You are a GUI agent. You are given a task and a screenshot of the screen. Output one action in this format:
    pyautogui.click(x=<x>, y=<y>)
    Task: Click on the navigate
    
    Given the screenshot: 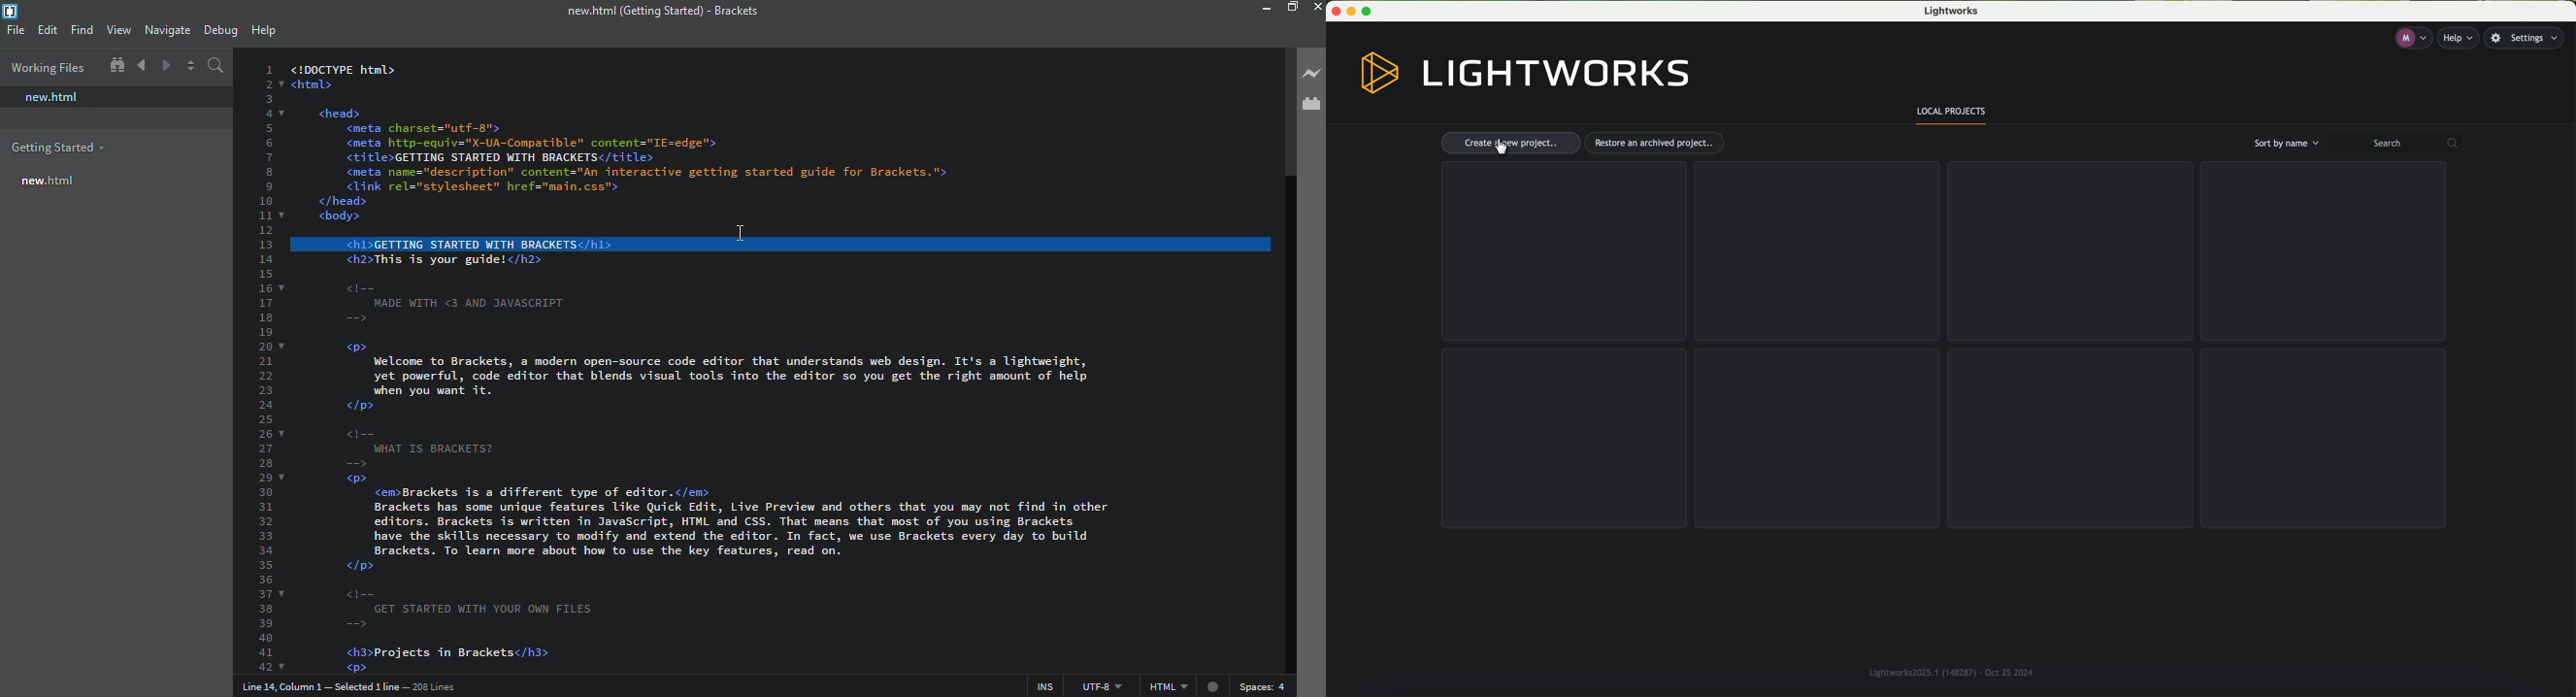 What is the action you would take?
    pyautogui.click(x=168, y=28)
    